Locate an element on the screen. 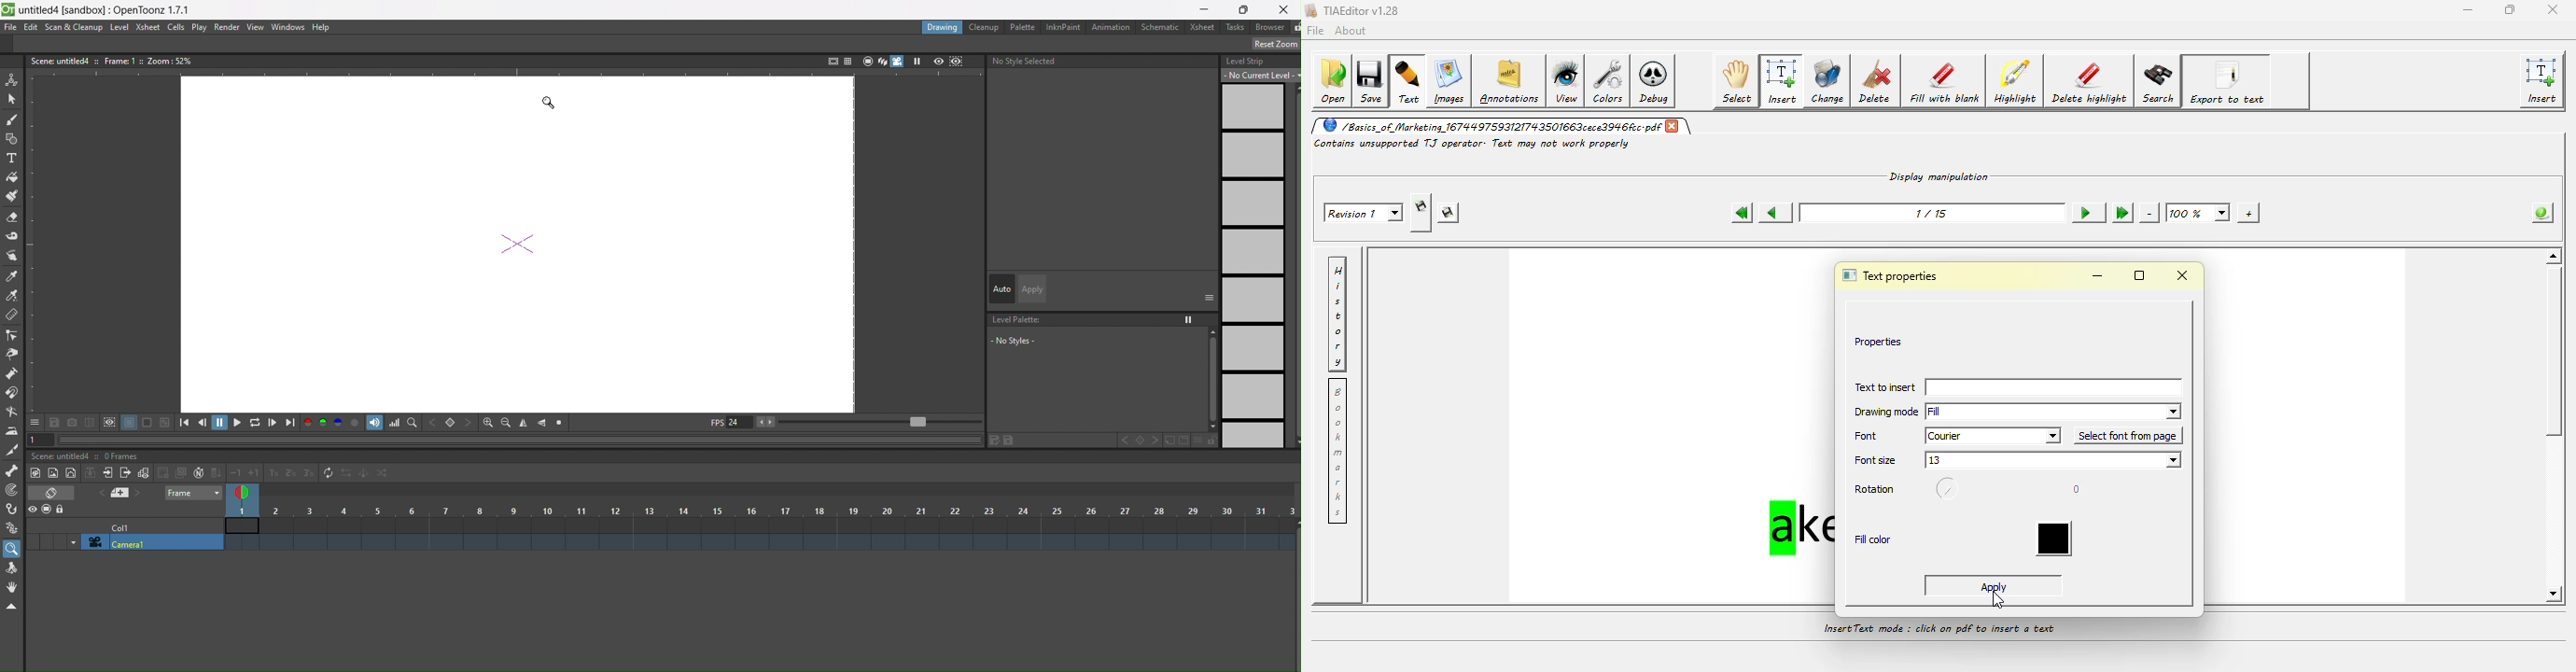 The image size is (2576, 672). lock column is located at coordinates (61, 510).